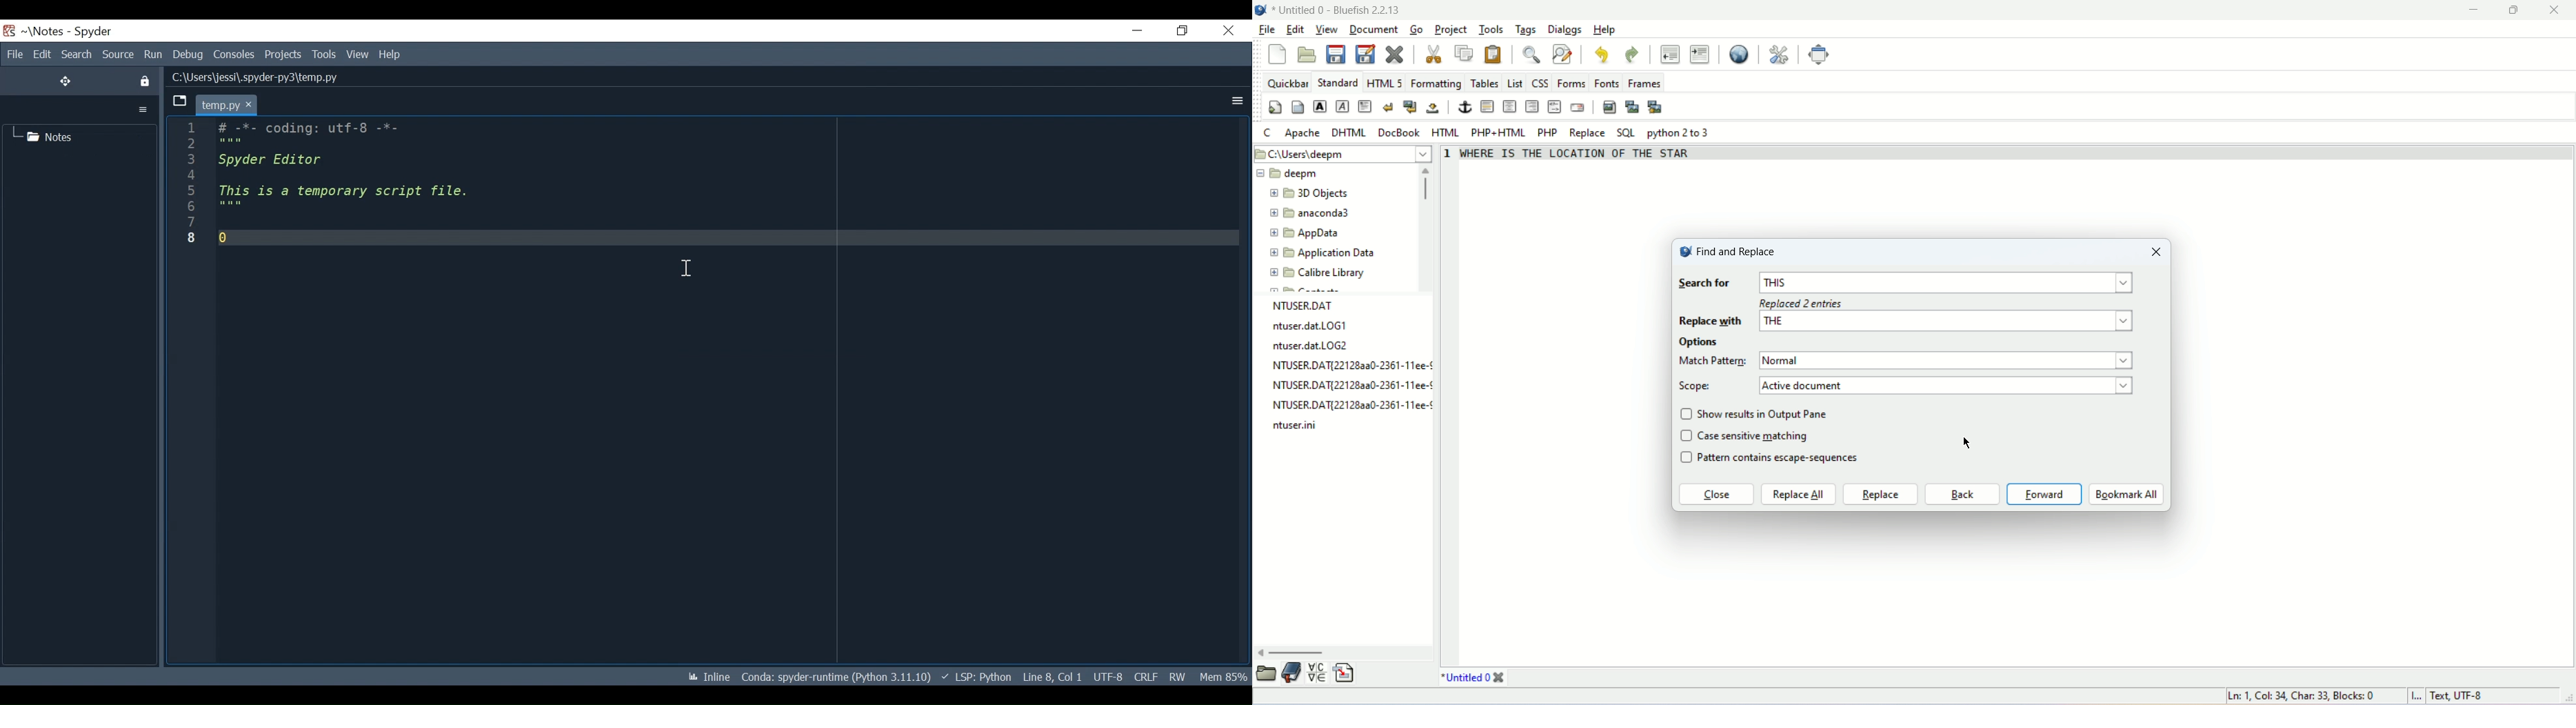  I want to click on lock, so click(146, 82).